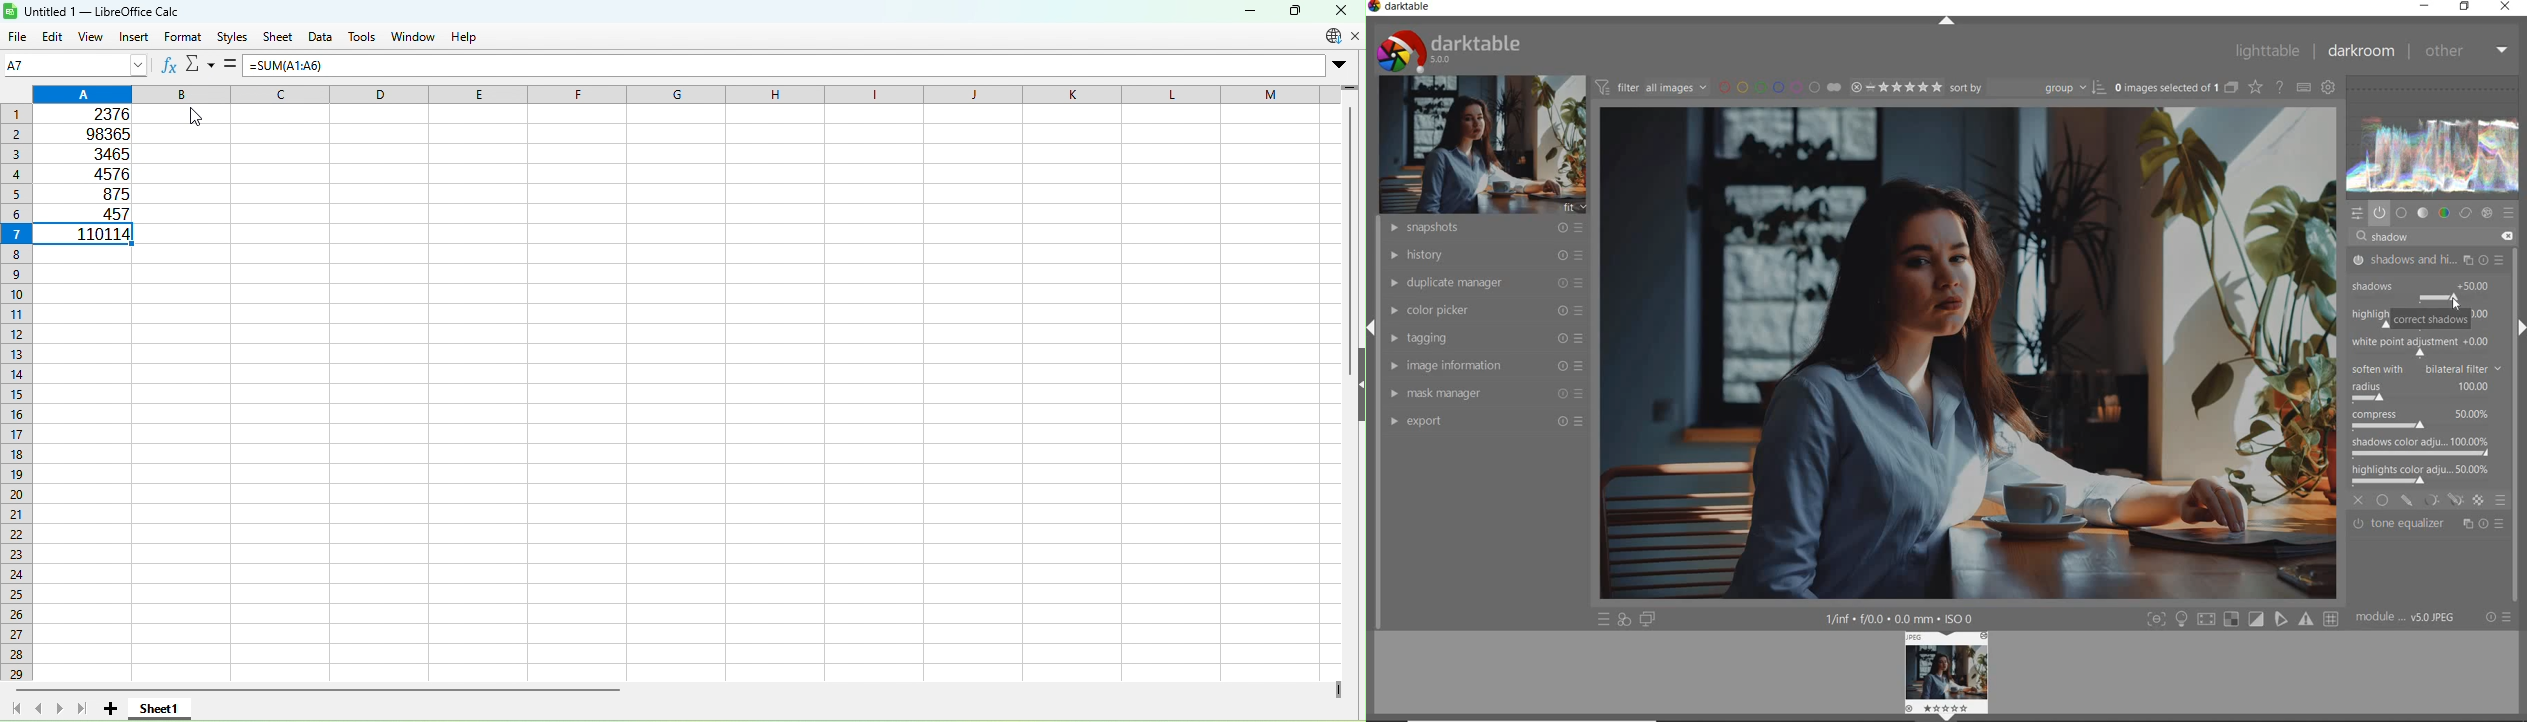  What do you see at coordinates (2423, 212) in the screenshot?
I see `tone` at bounding box center [2423, 212].